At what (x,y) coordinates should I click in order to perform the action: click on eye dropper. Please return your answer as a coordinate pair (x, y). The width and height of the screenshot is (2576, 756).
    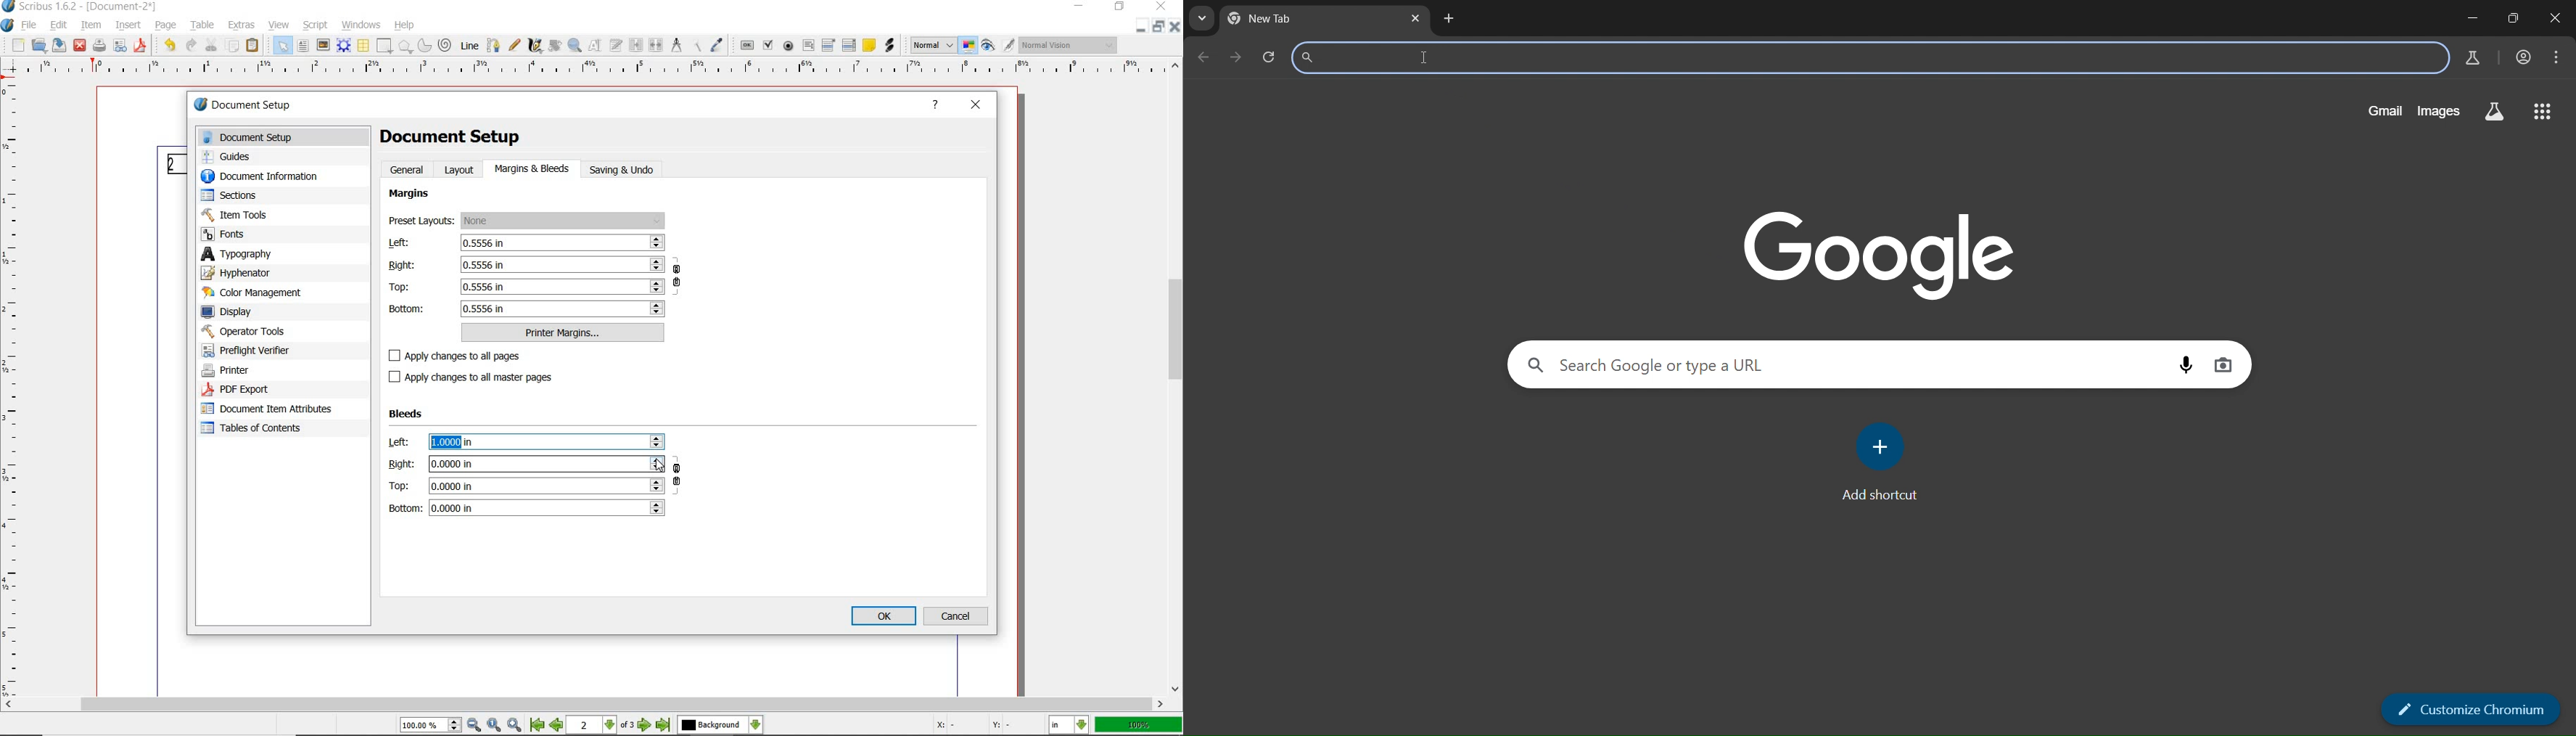
    Looking at the image, I should click on (719, 44).